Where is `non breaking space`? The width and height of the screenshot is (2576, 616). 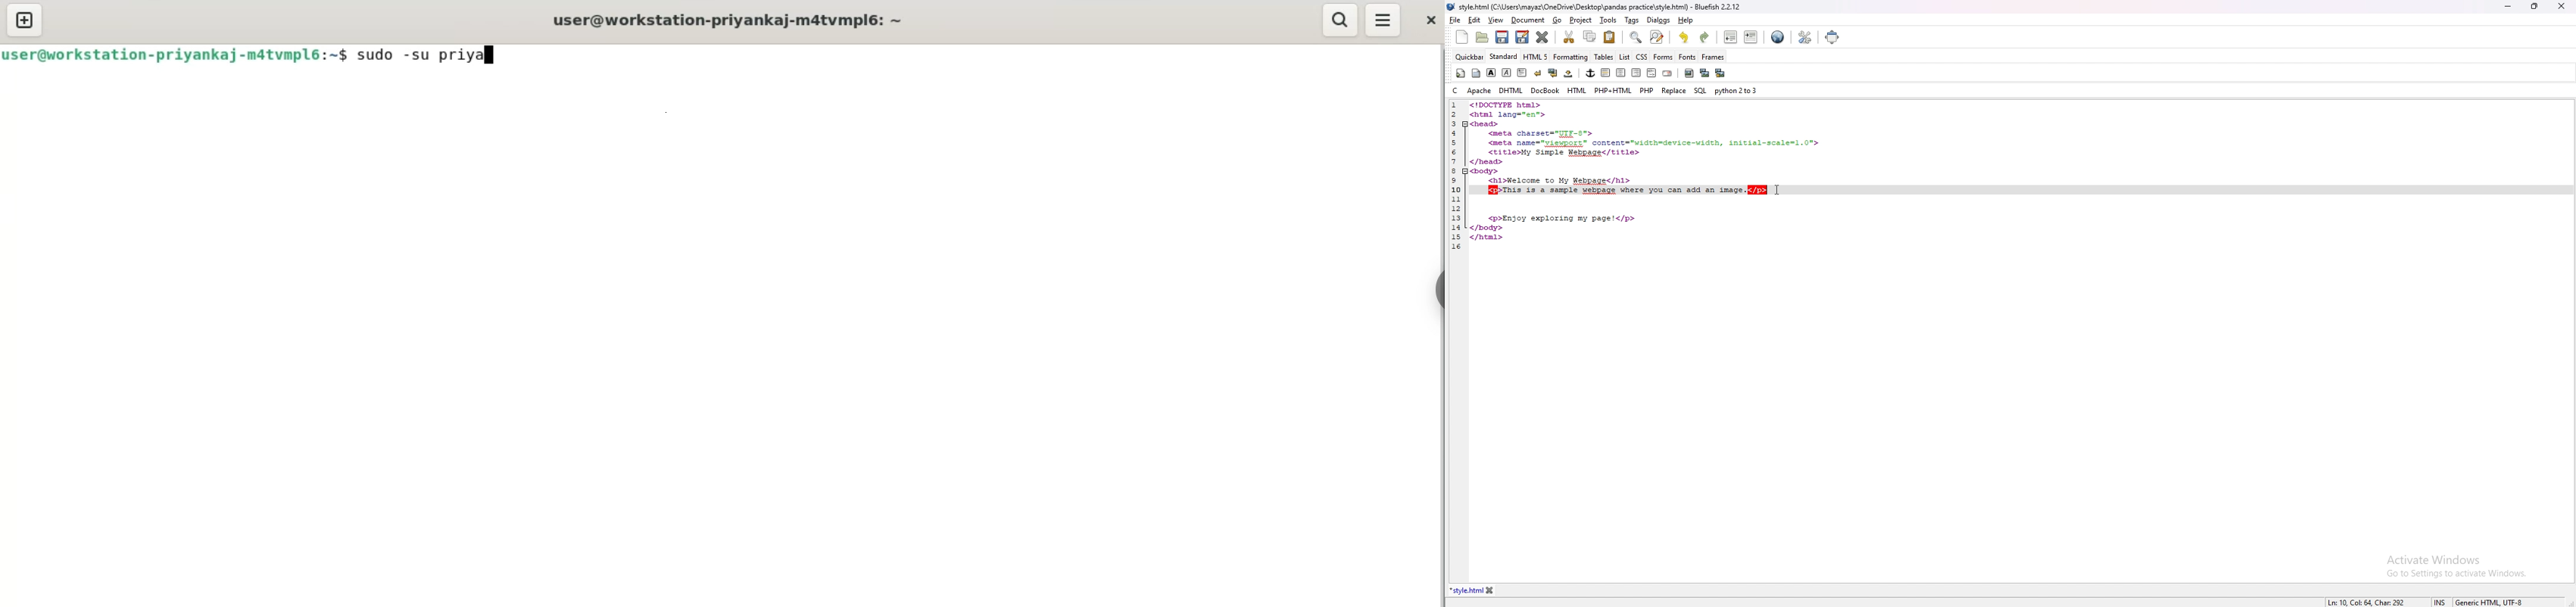
non breaking space is located at coordinates (1569, 73).